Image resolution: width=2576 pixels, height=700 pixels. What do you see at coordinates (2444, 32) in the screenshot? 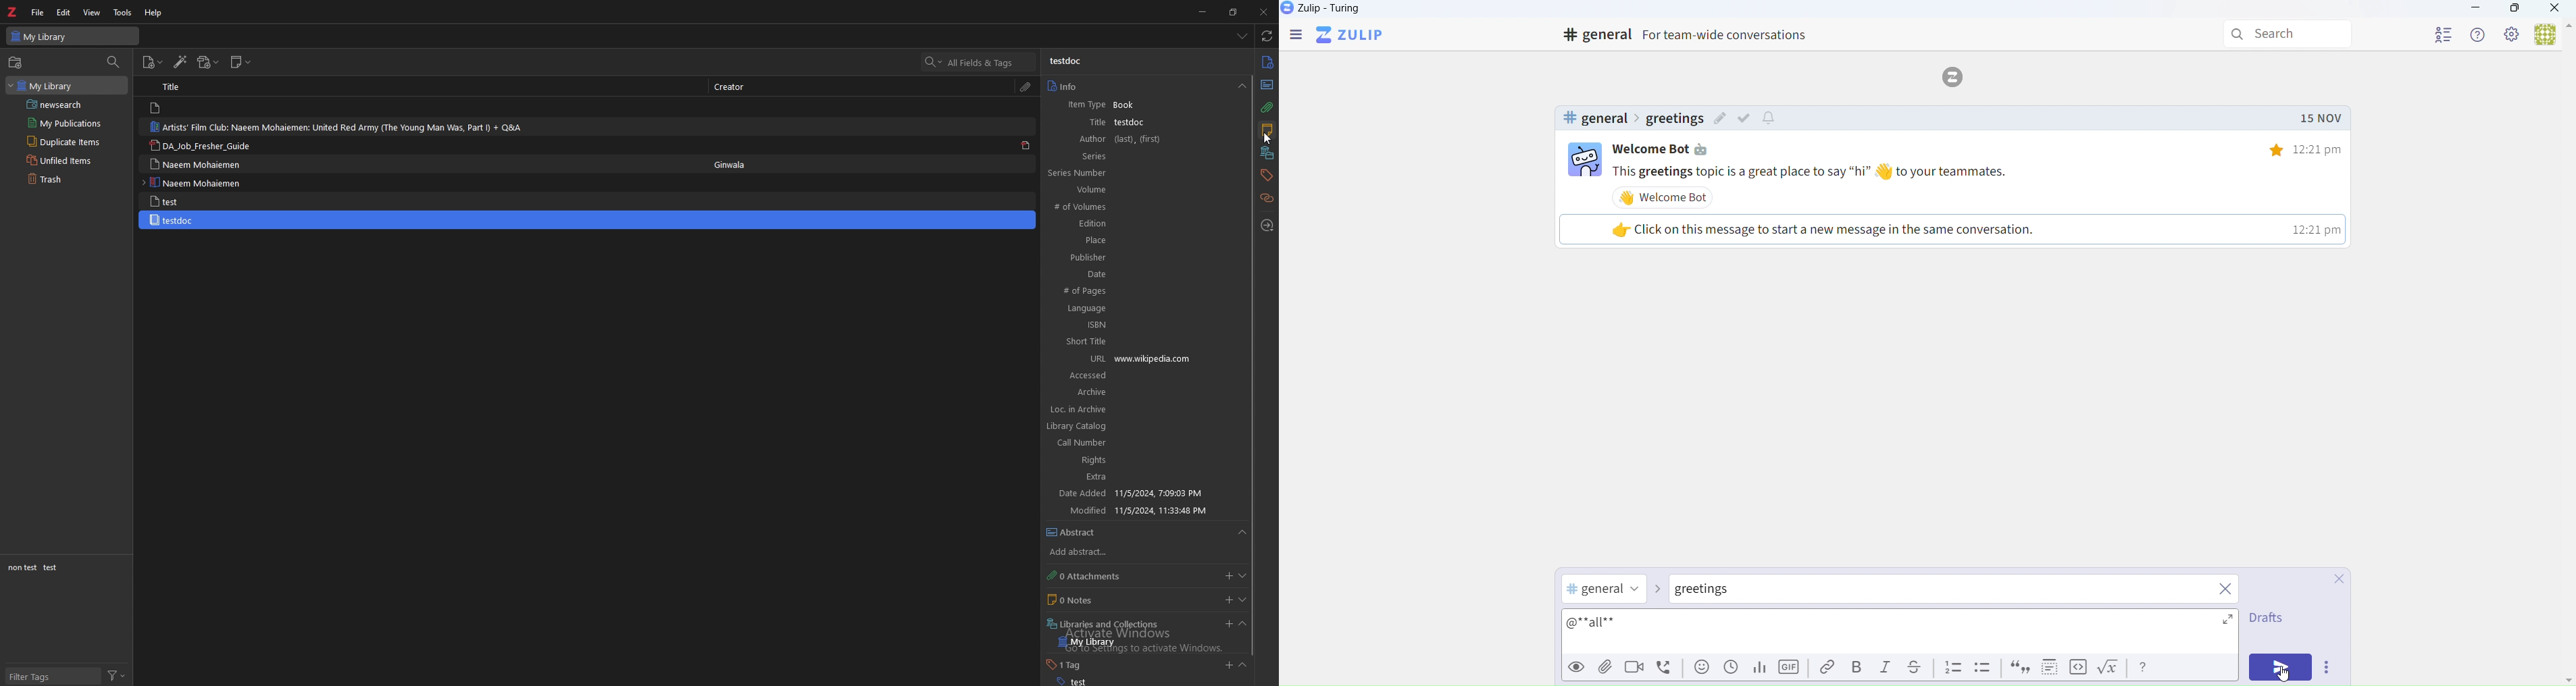
I see `profile` at bounding box center [2444, 32].